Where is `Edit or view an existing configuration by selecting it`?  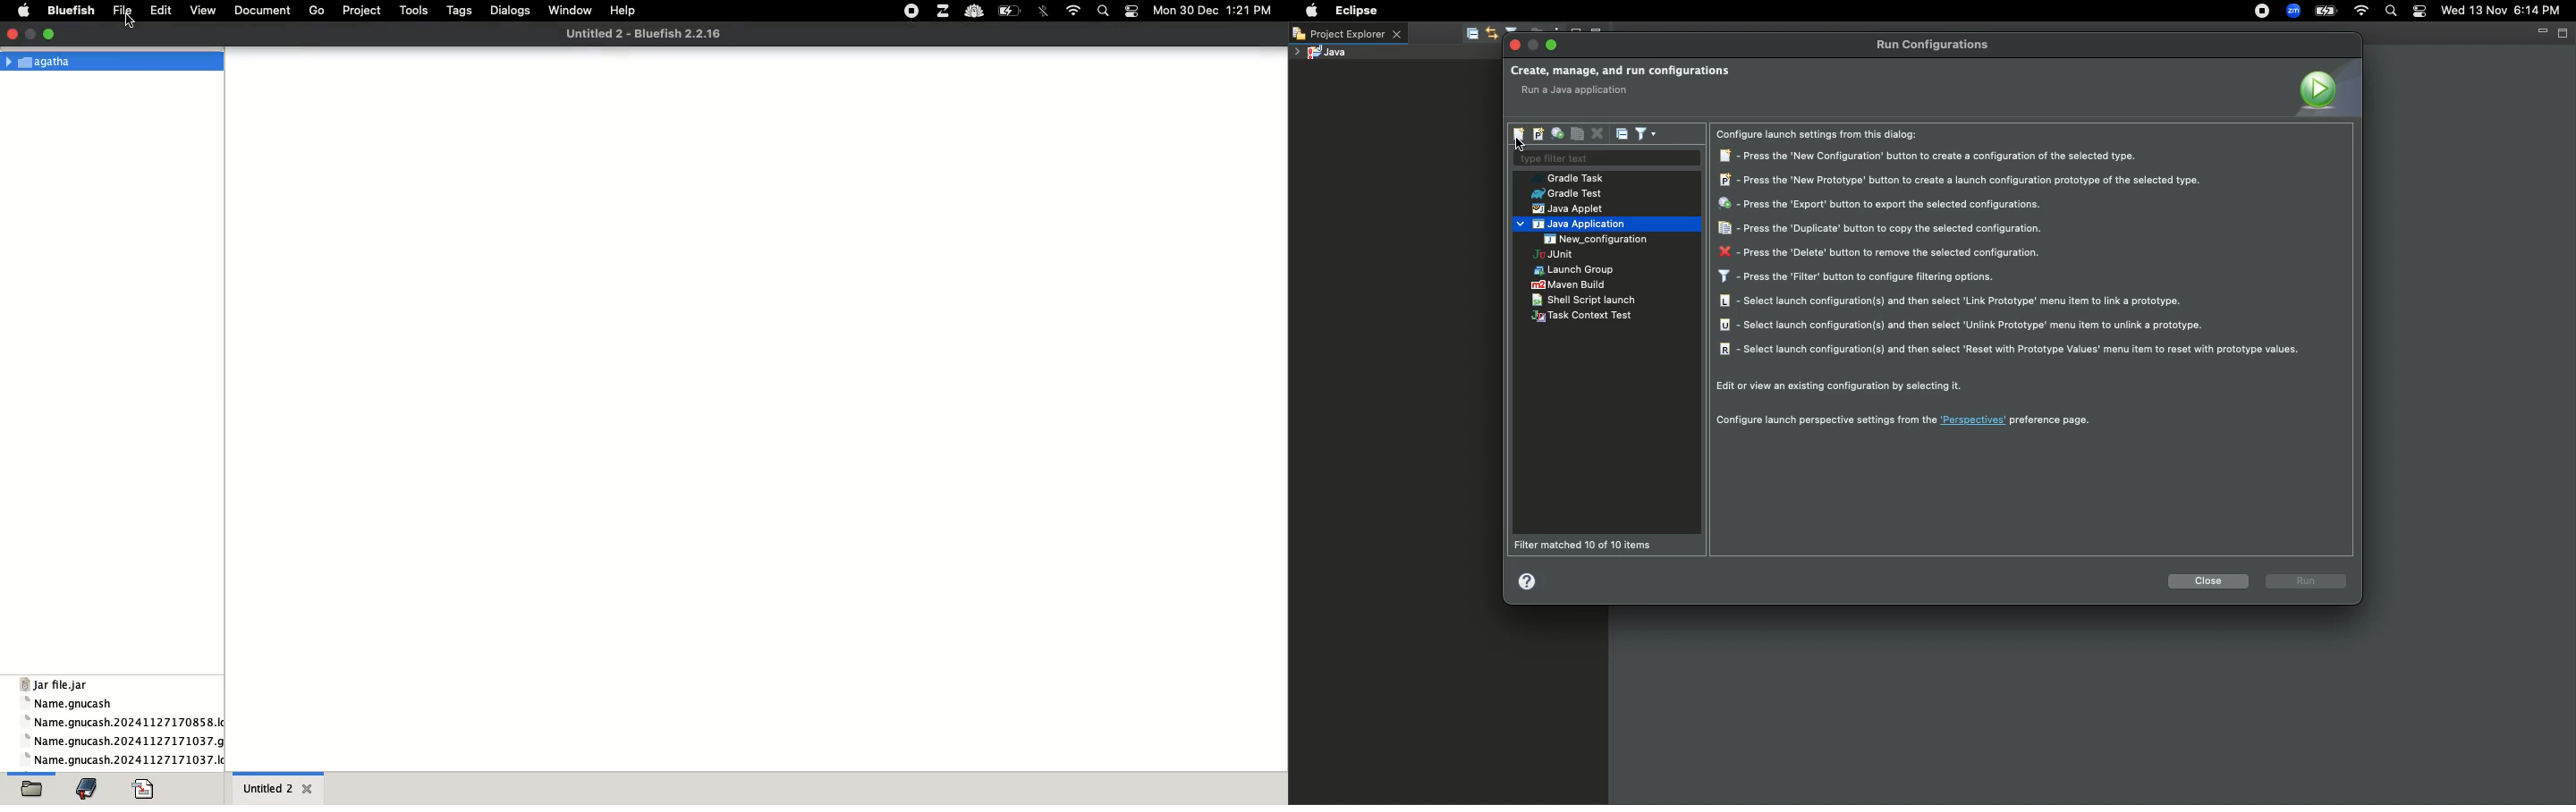 Edit or view an existing configuration by selecting it is located at coordinates (1844, 387).